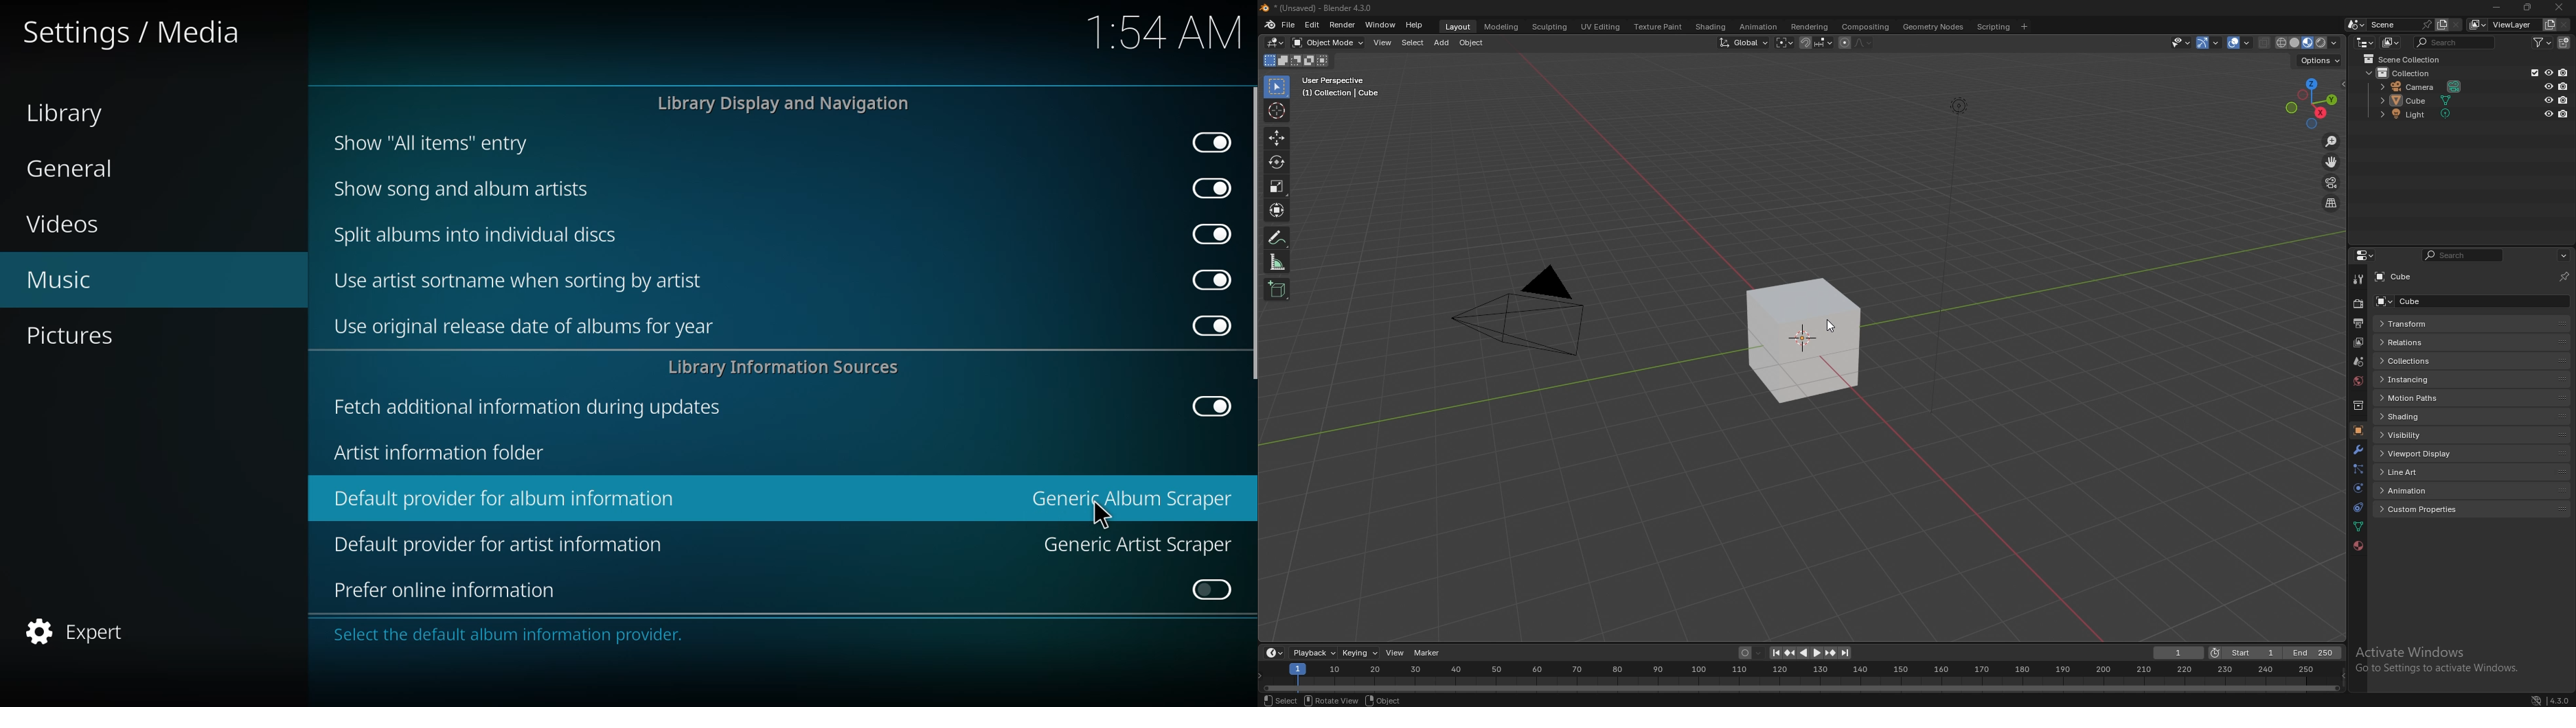 Image resolution: width=2576 pixels, height=728 pixels. Describe the element at coordinates (2564, 277) in the screenshot. I see `toggle pin id` at that location.